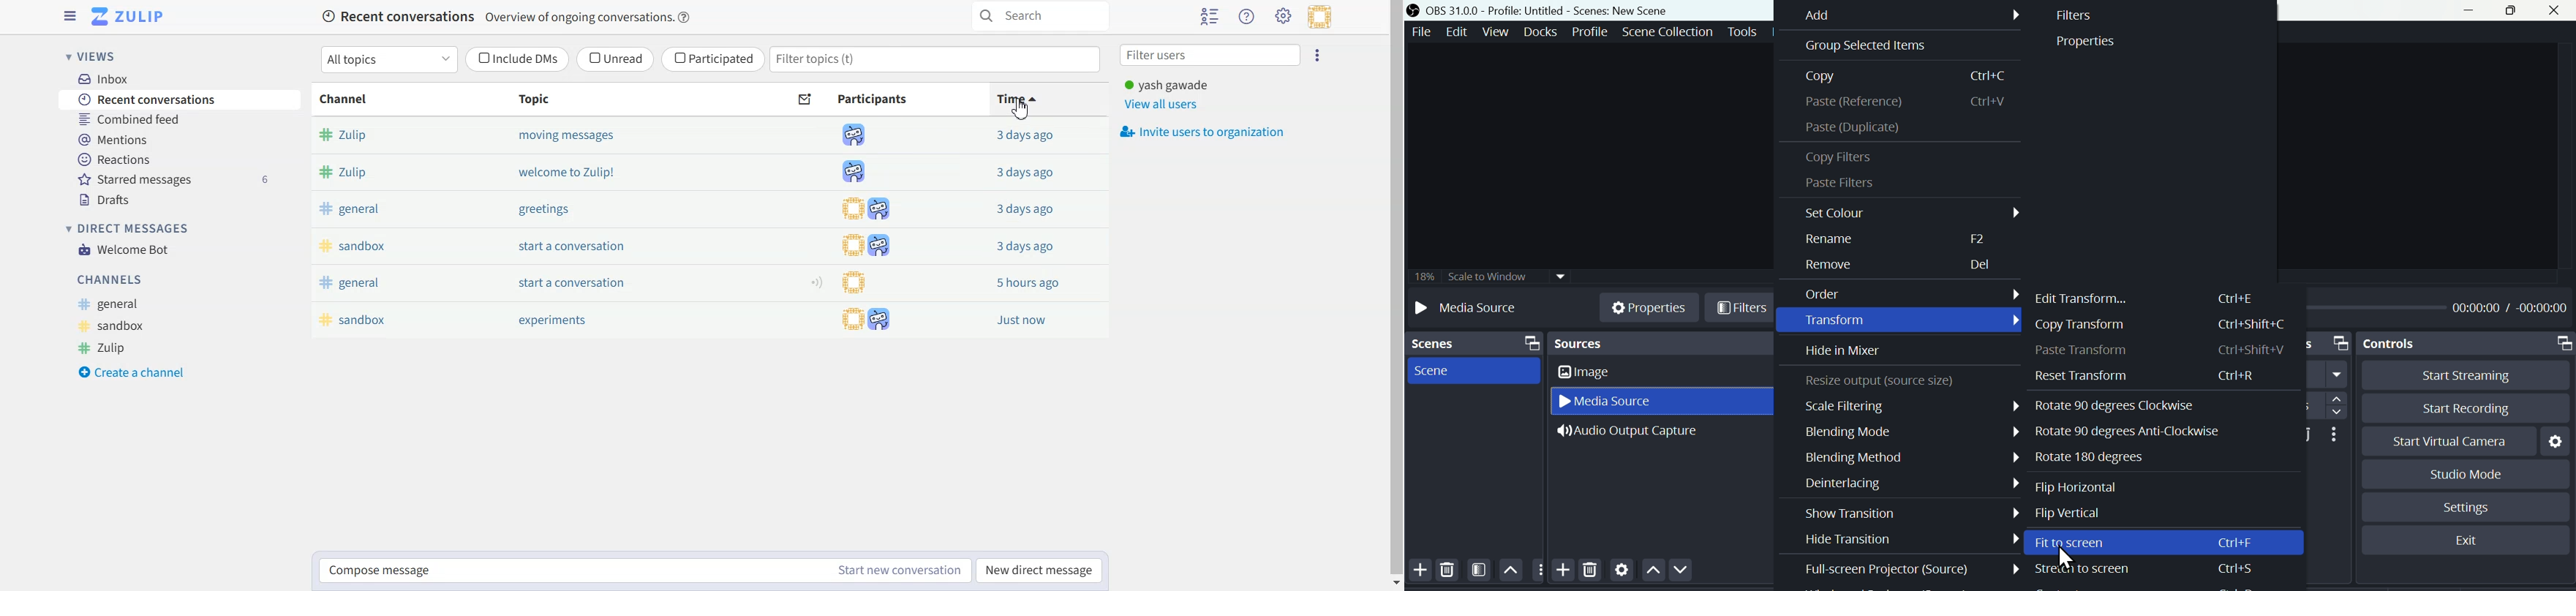  Describe the element at coordinates (1027, 174) in the screenshot. I see `3daysago` at that location.